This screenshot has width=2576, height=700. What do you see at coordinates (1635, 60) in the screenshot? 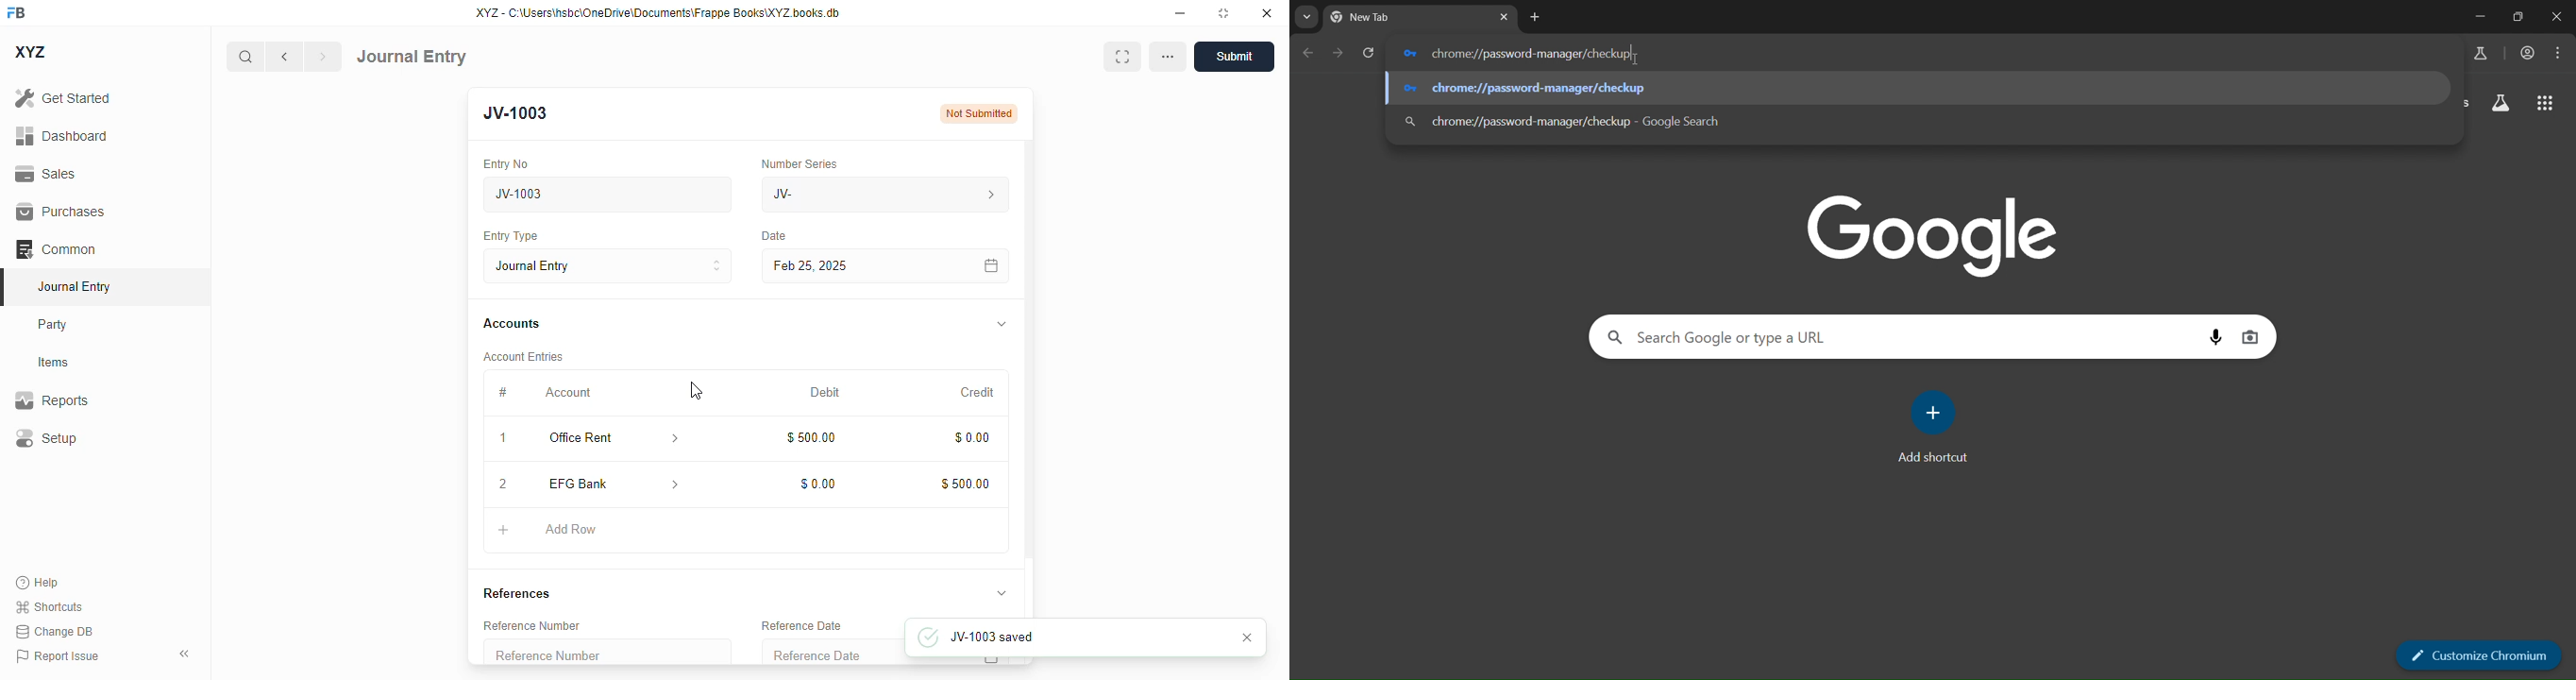
I see `cursor` at bounding box center [1635, 60].